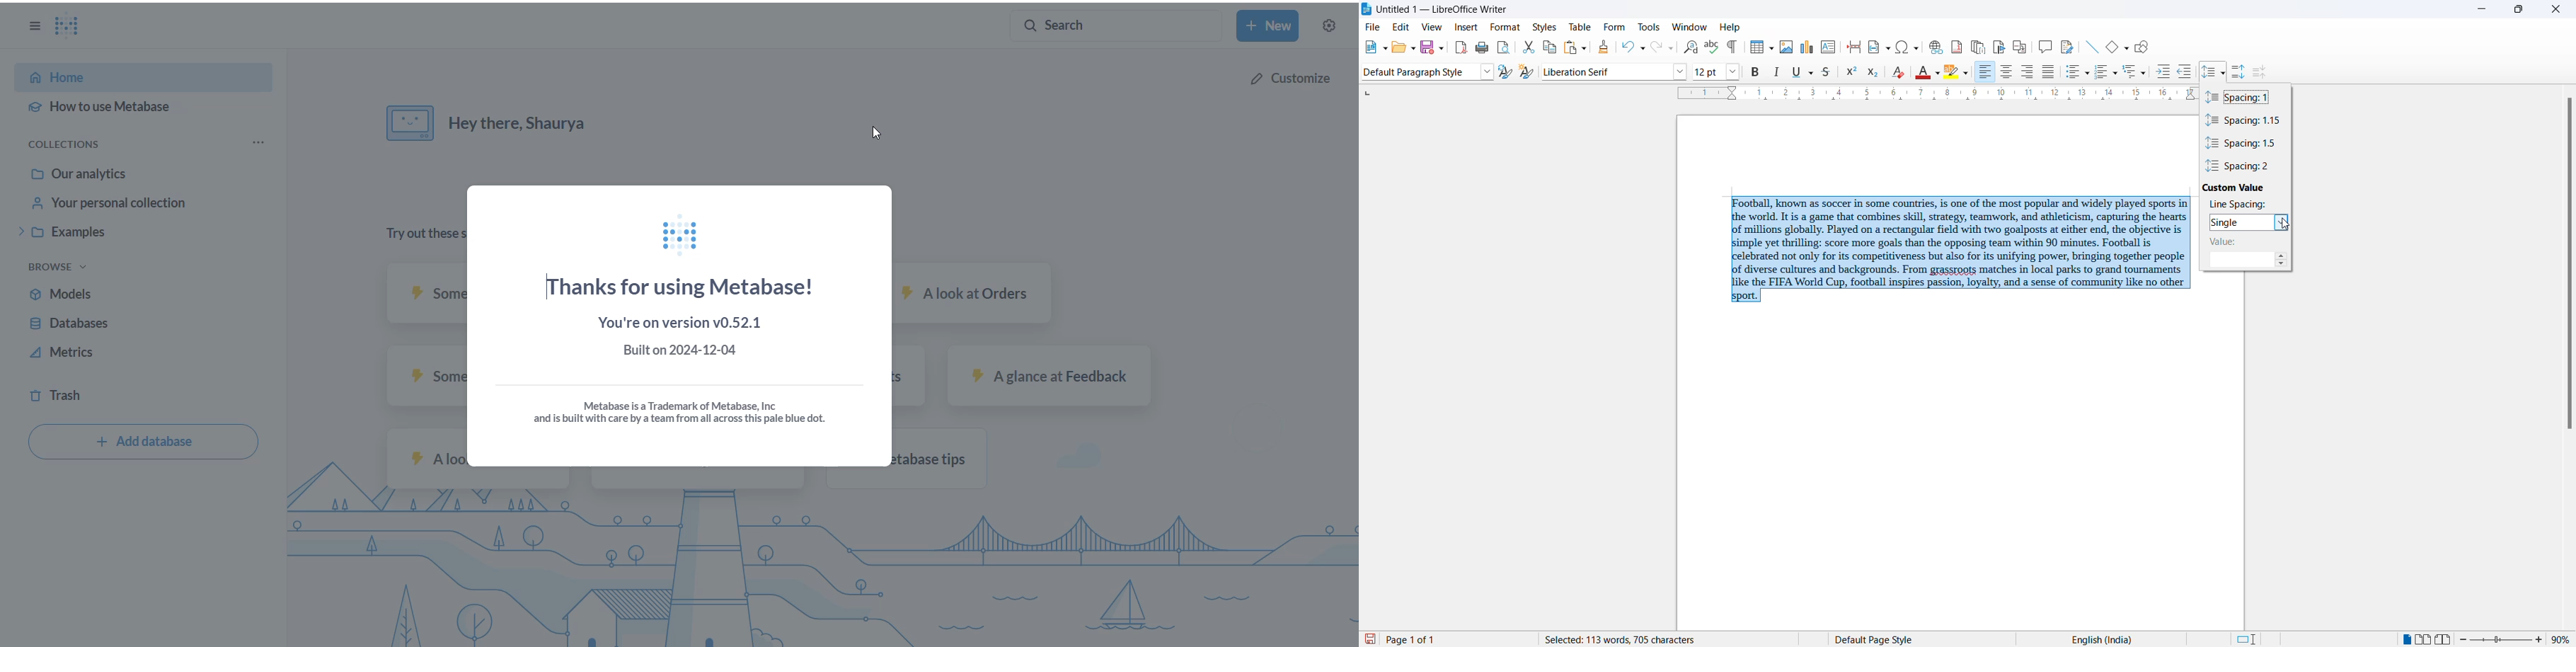  I want to click on cursor, so click(882, 134).